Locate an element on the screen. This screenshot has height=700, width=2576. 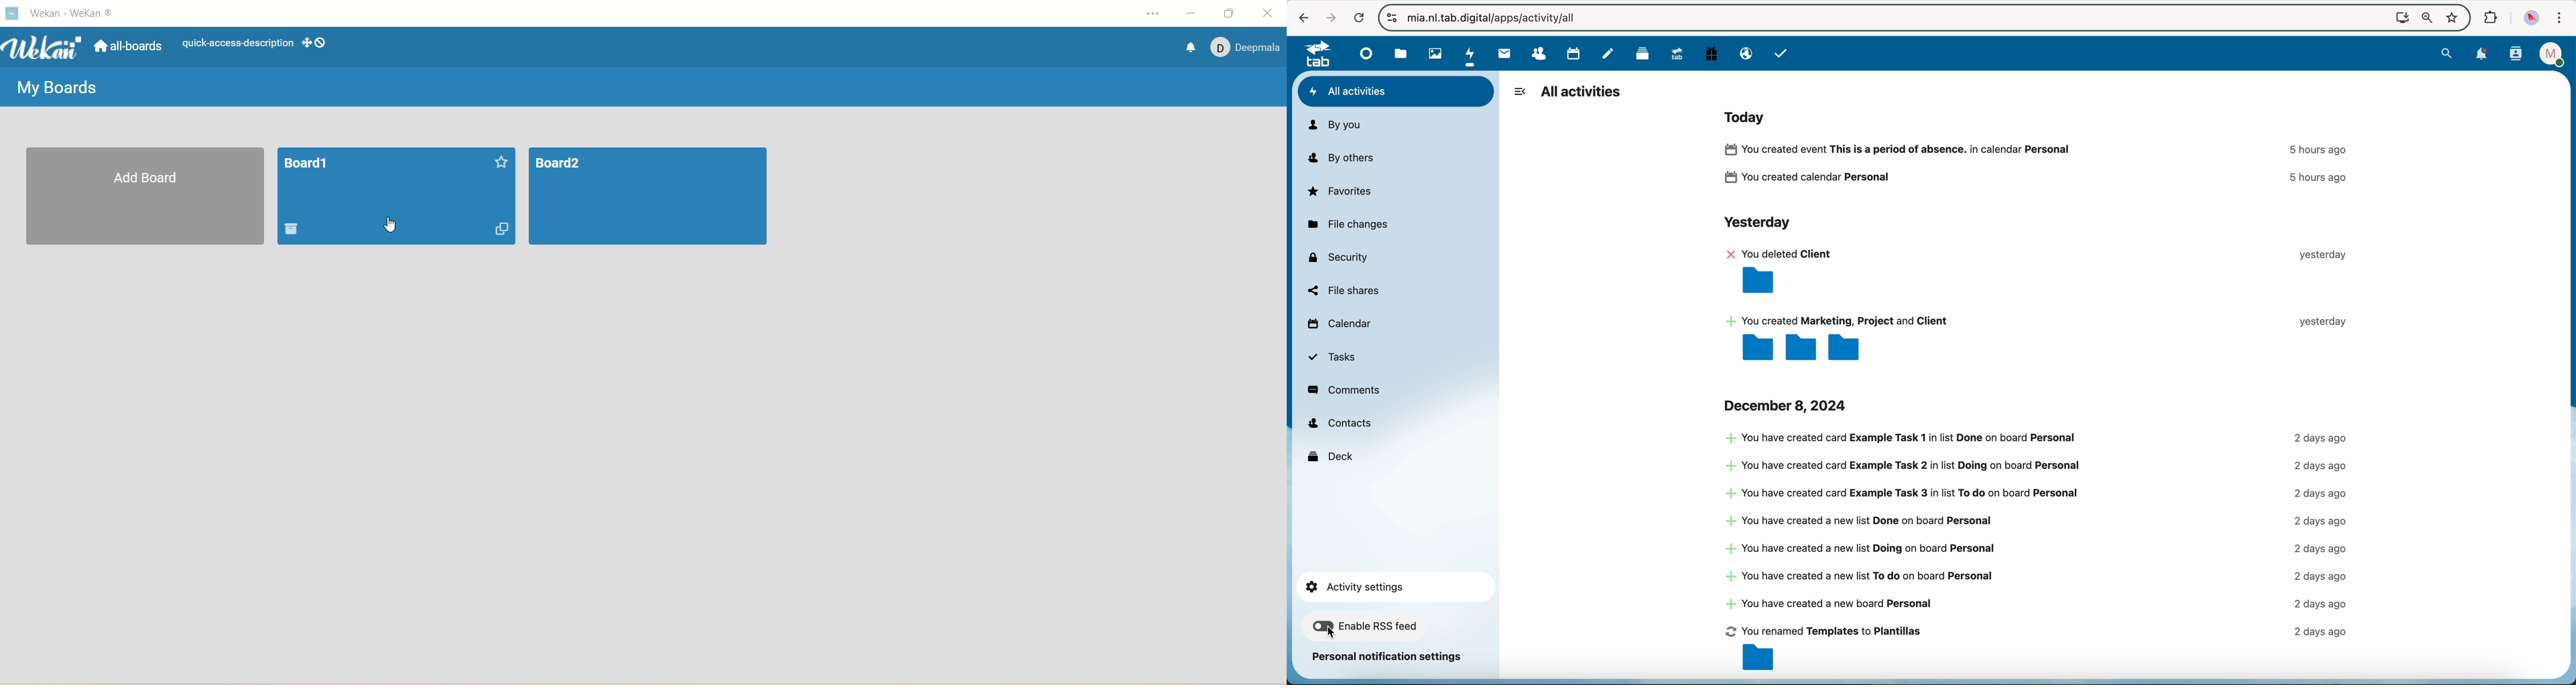
deck is located at coordinates (1332, 455).